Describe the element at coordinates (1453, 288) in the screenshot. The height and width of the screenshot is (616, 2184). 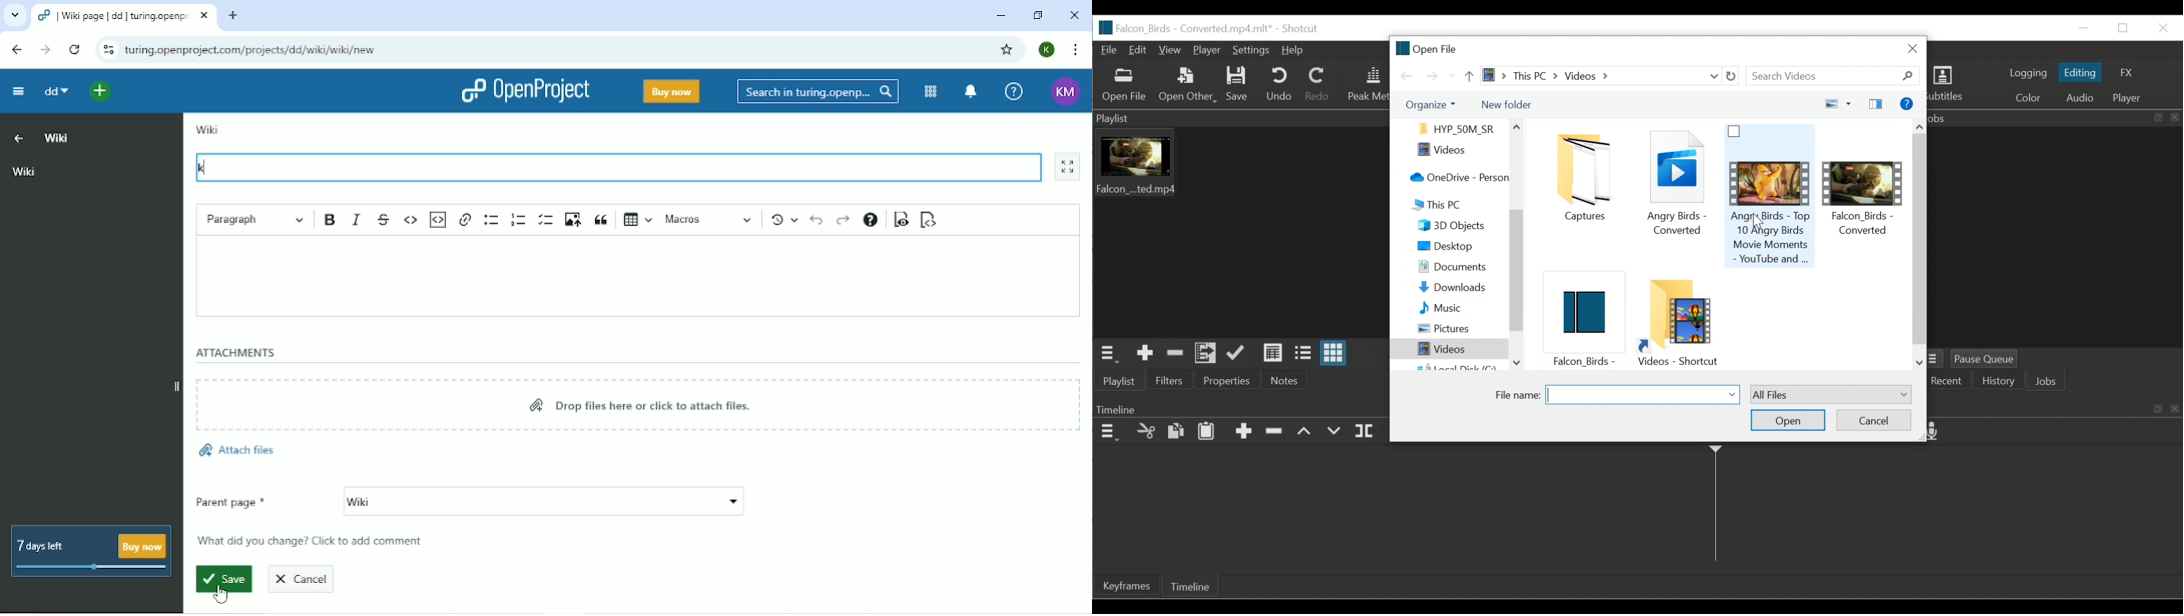
I see `Downloads` at that location.